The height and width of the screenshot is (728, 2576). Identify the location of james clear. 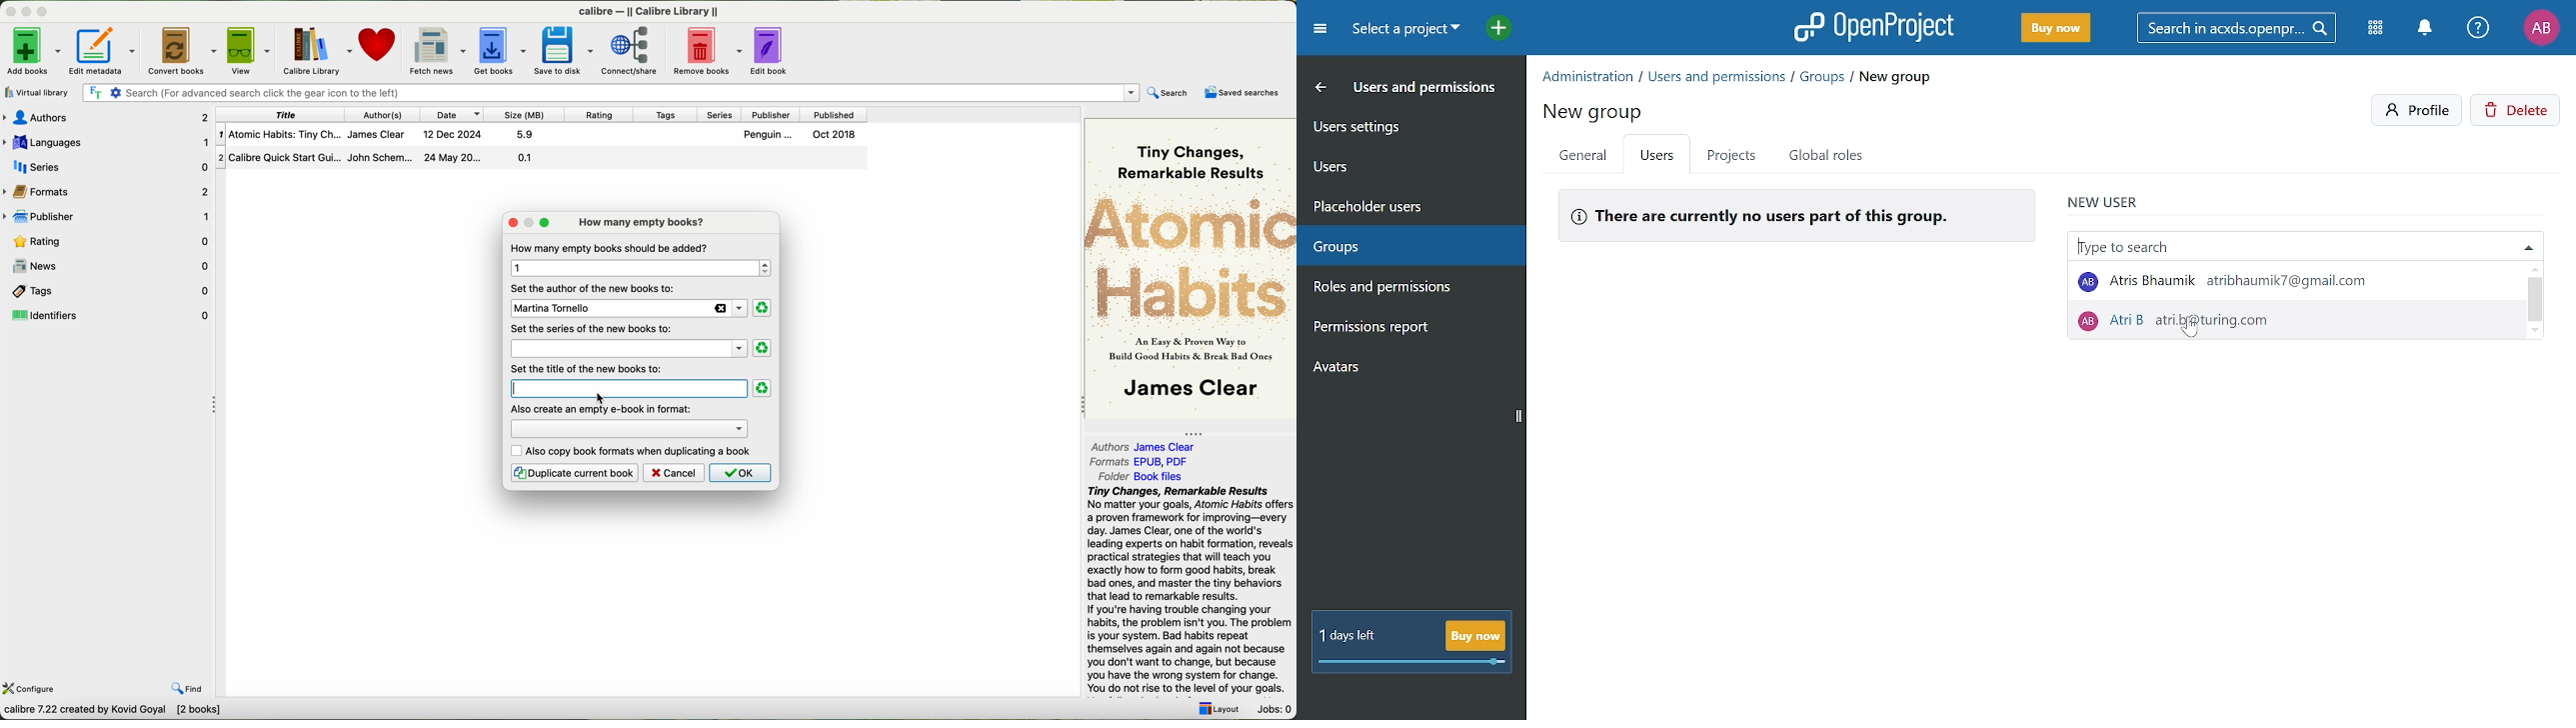
(629, 330).